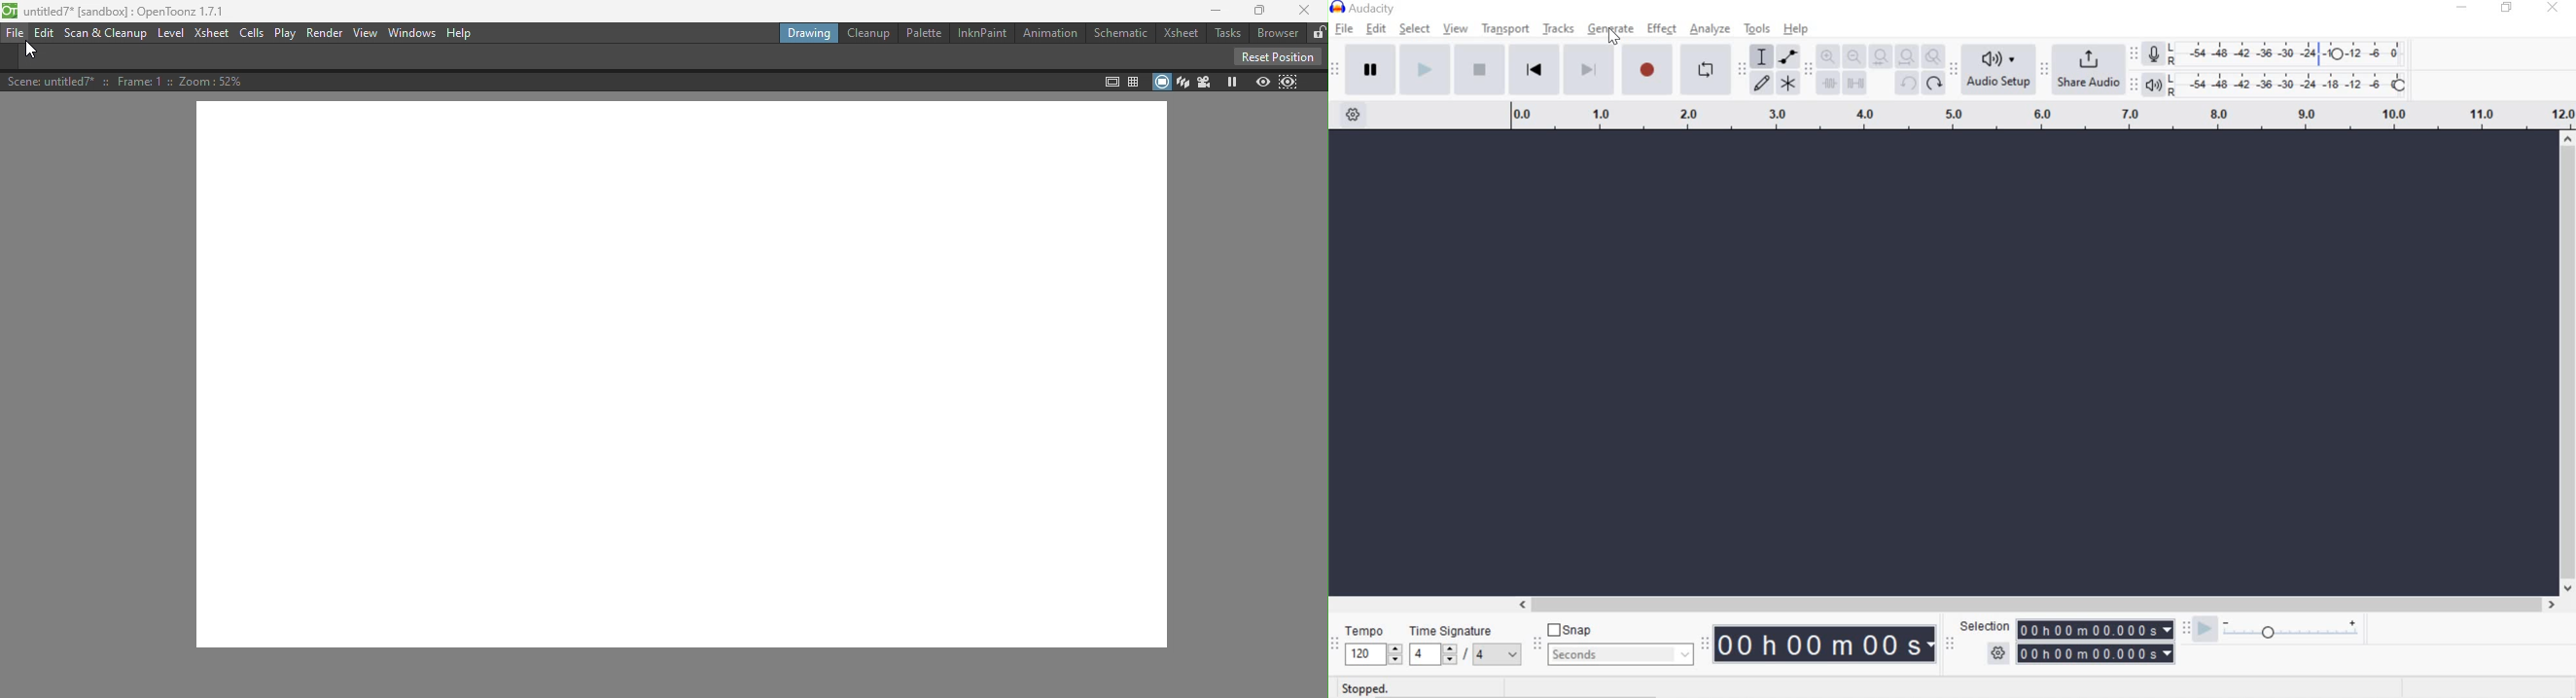  I want to click on Playback meter, so click(2153, 85).